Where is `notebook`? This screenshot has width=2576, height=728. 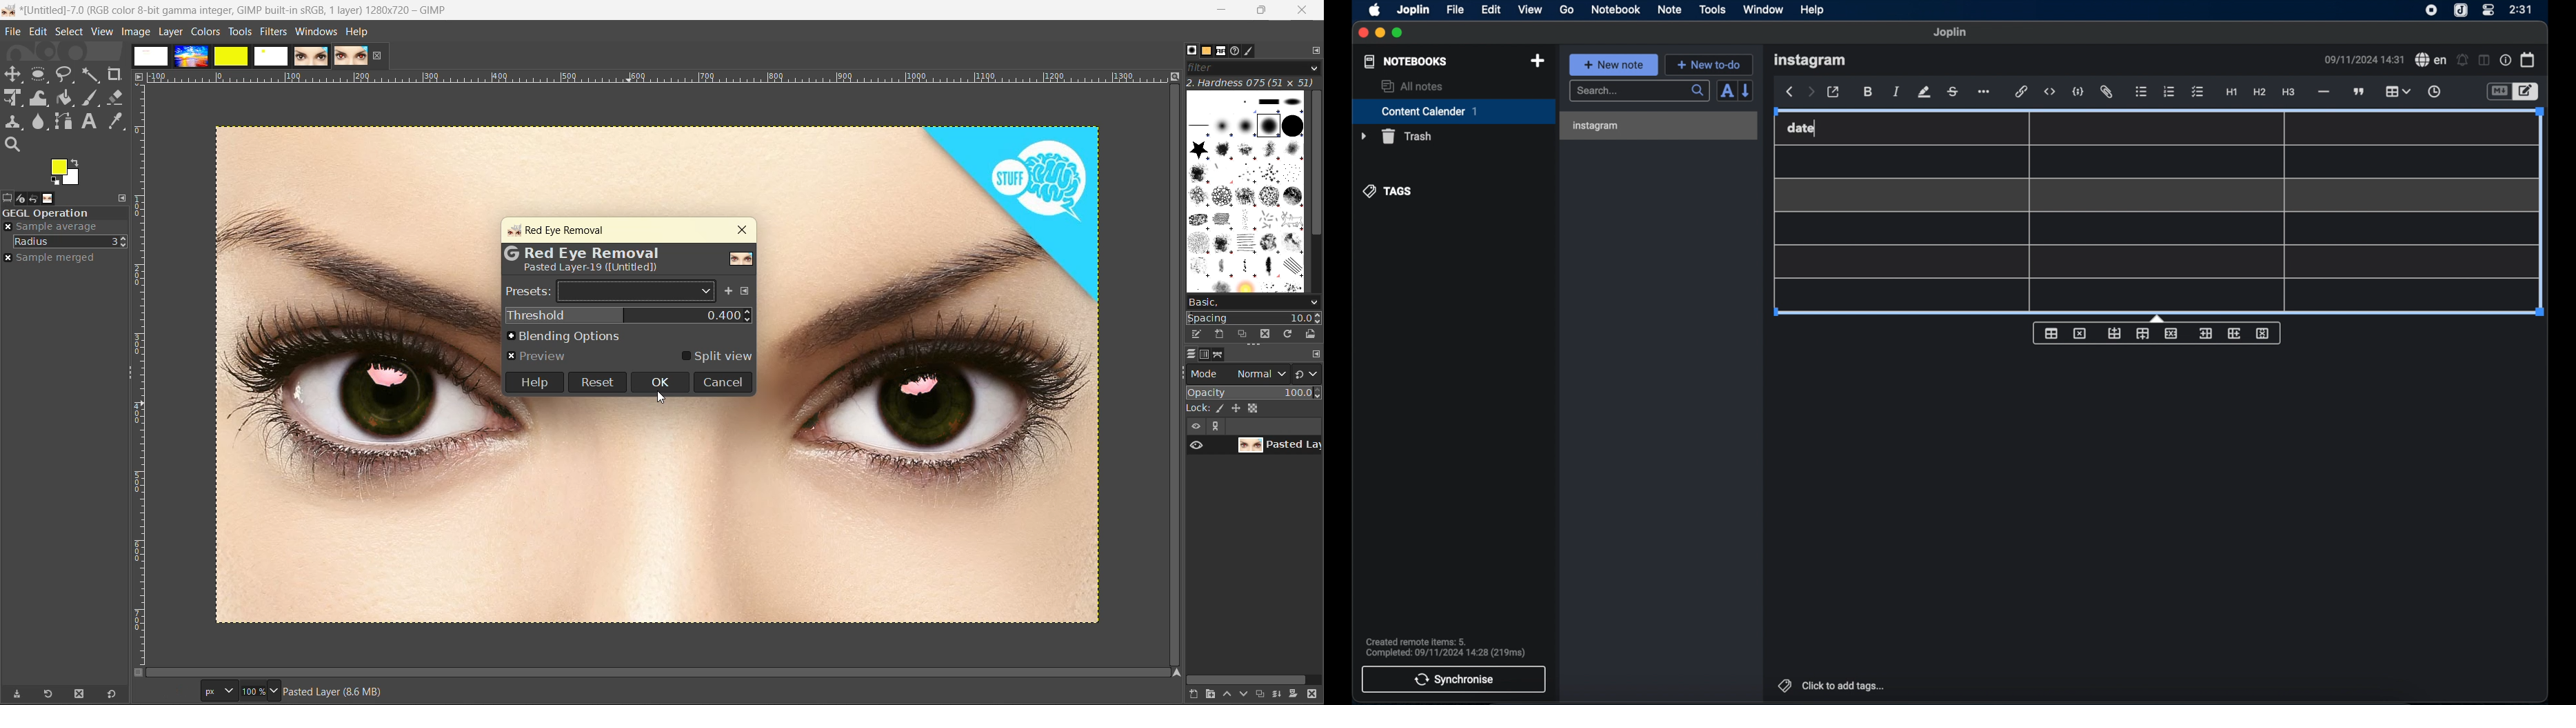
notebook is located at coordinates (1615, 9).